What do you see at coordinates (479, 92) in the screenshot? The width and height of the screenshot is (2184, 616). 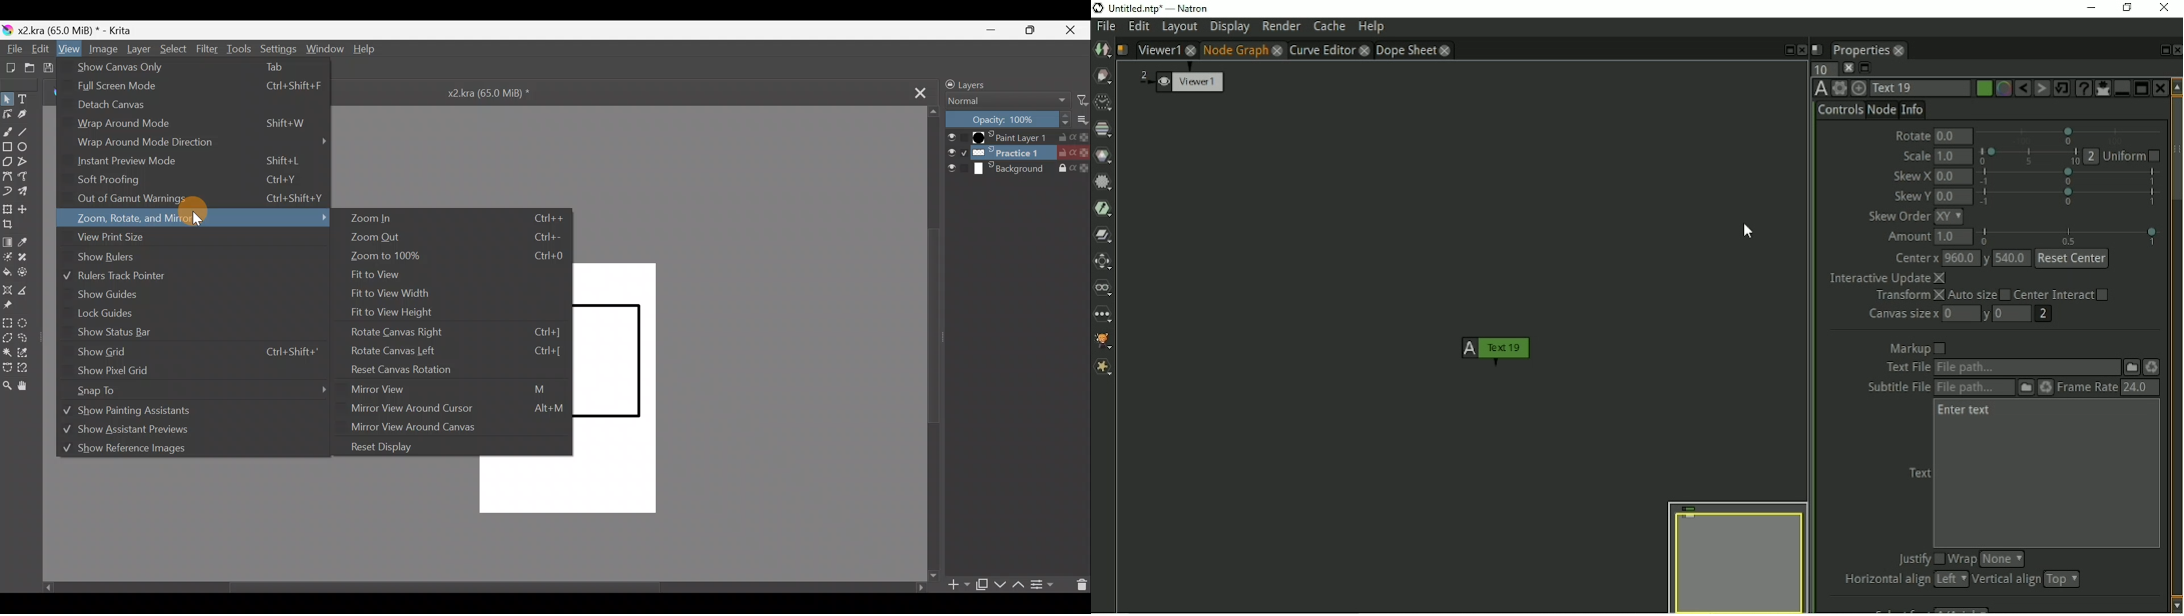 I see `x2.kra` at bounding box center [479, 92].